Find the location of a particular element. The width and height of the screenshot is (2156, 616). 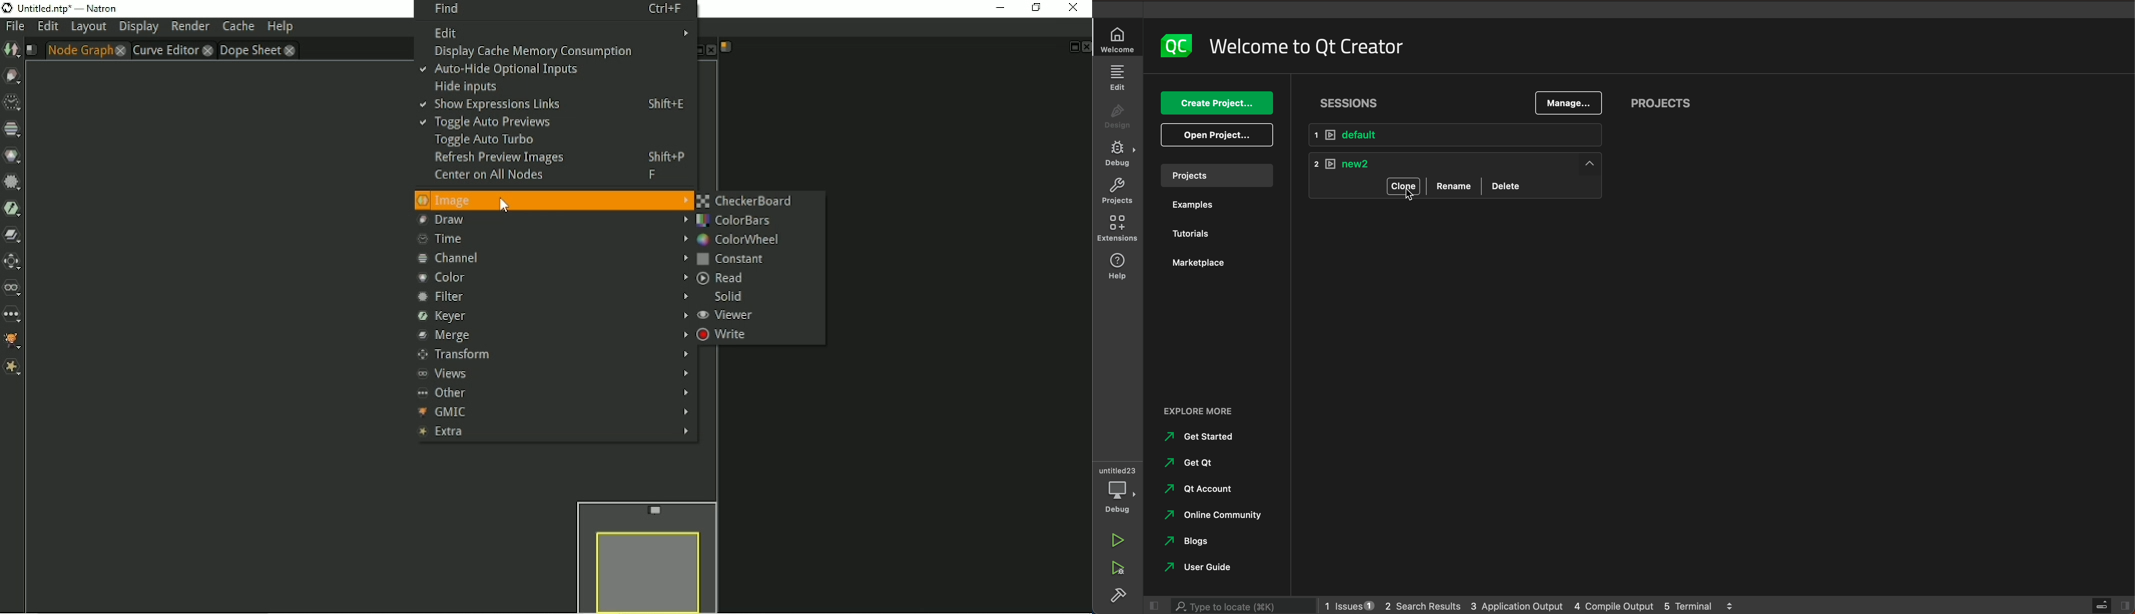

sessions is located at coordinates (1350, 104).